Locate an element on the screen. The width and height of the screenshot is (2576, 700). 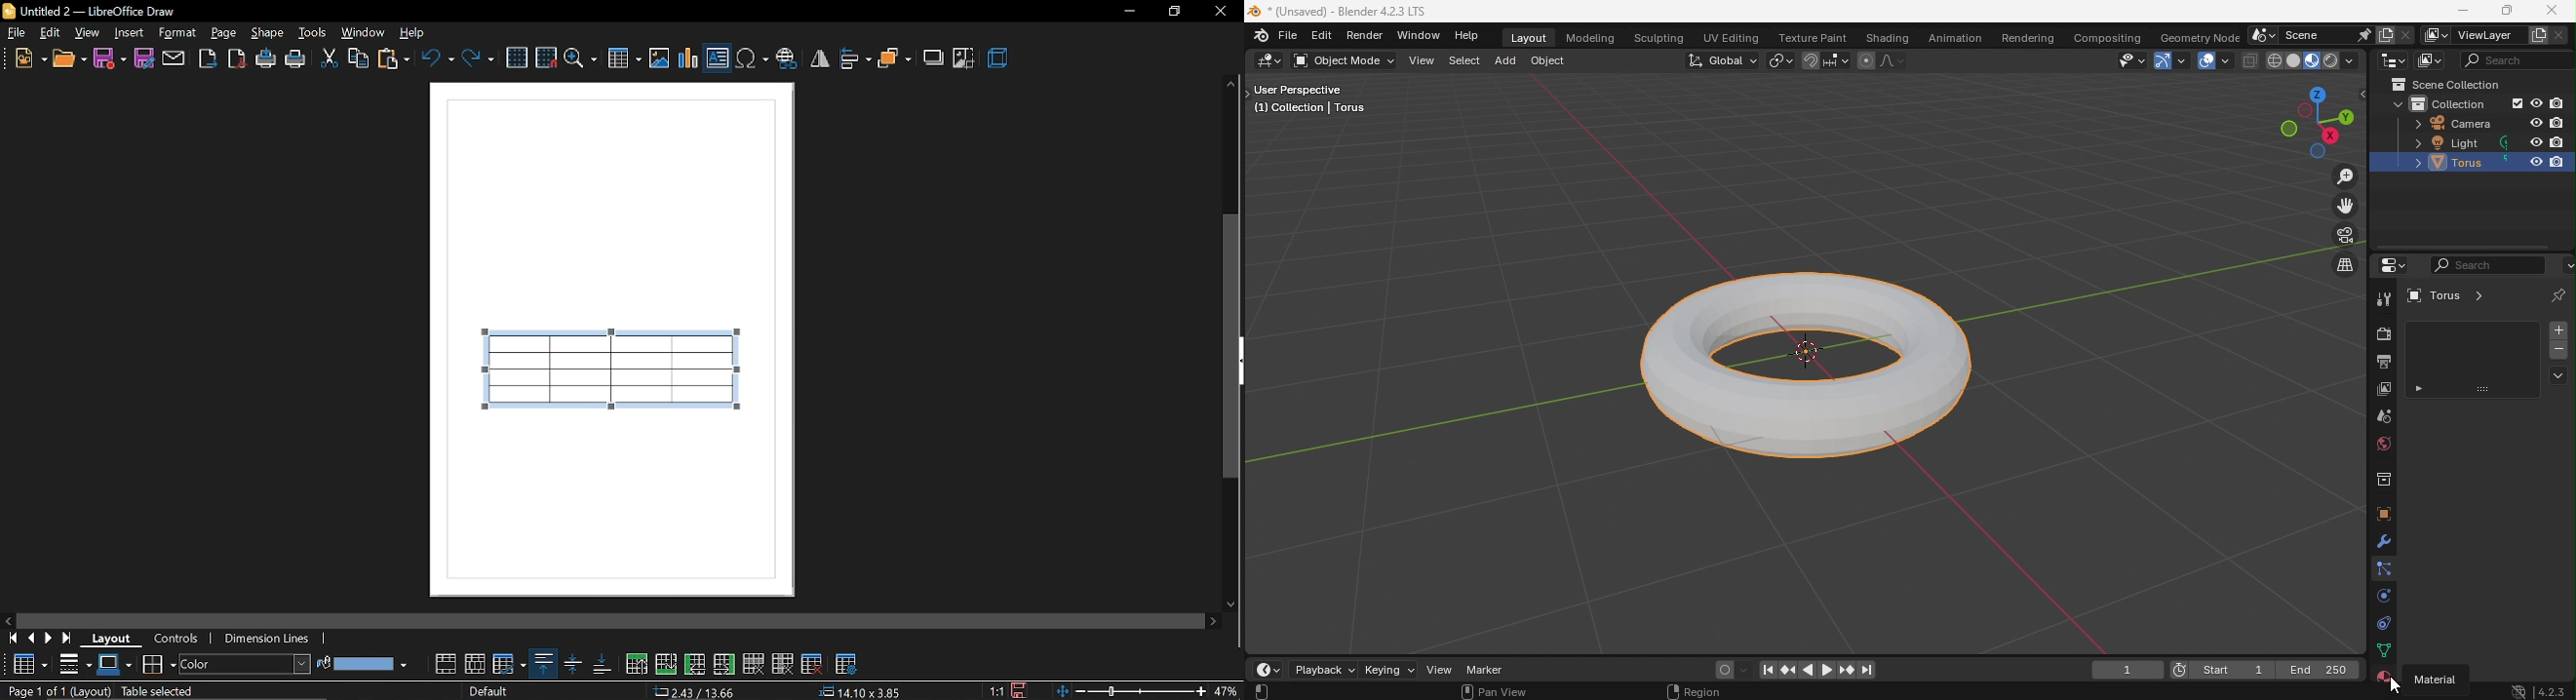
align is located at coordinates (855, 56).